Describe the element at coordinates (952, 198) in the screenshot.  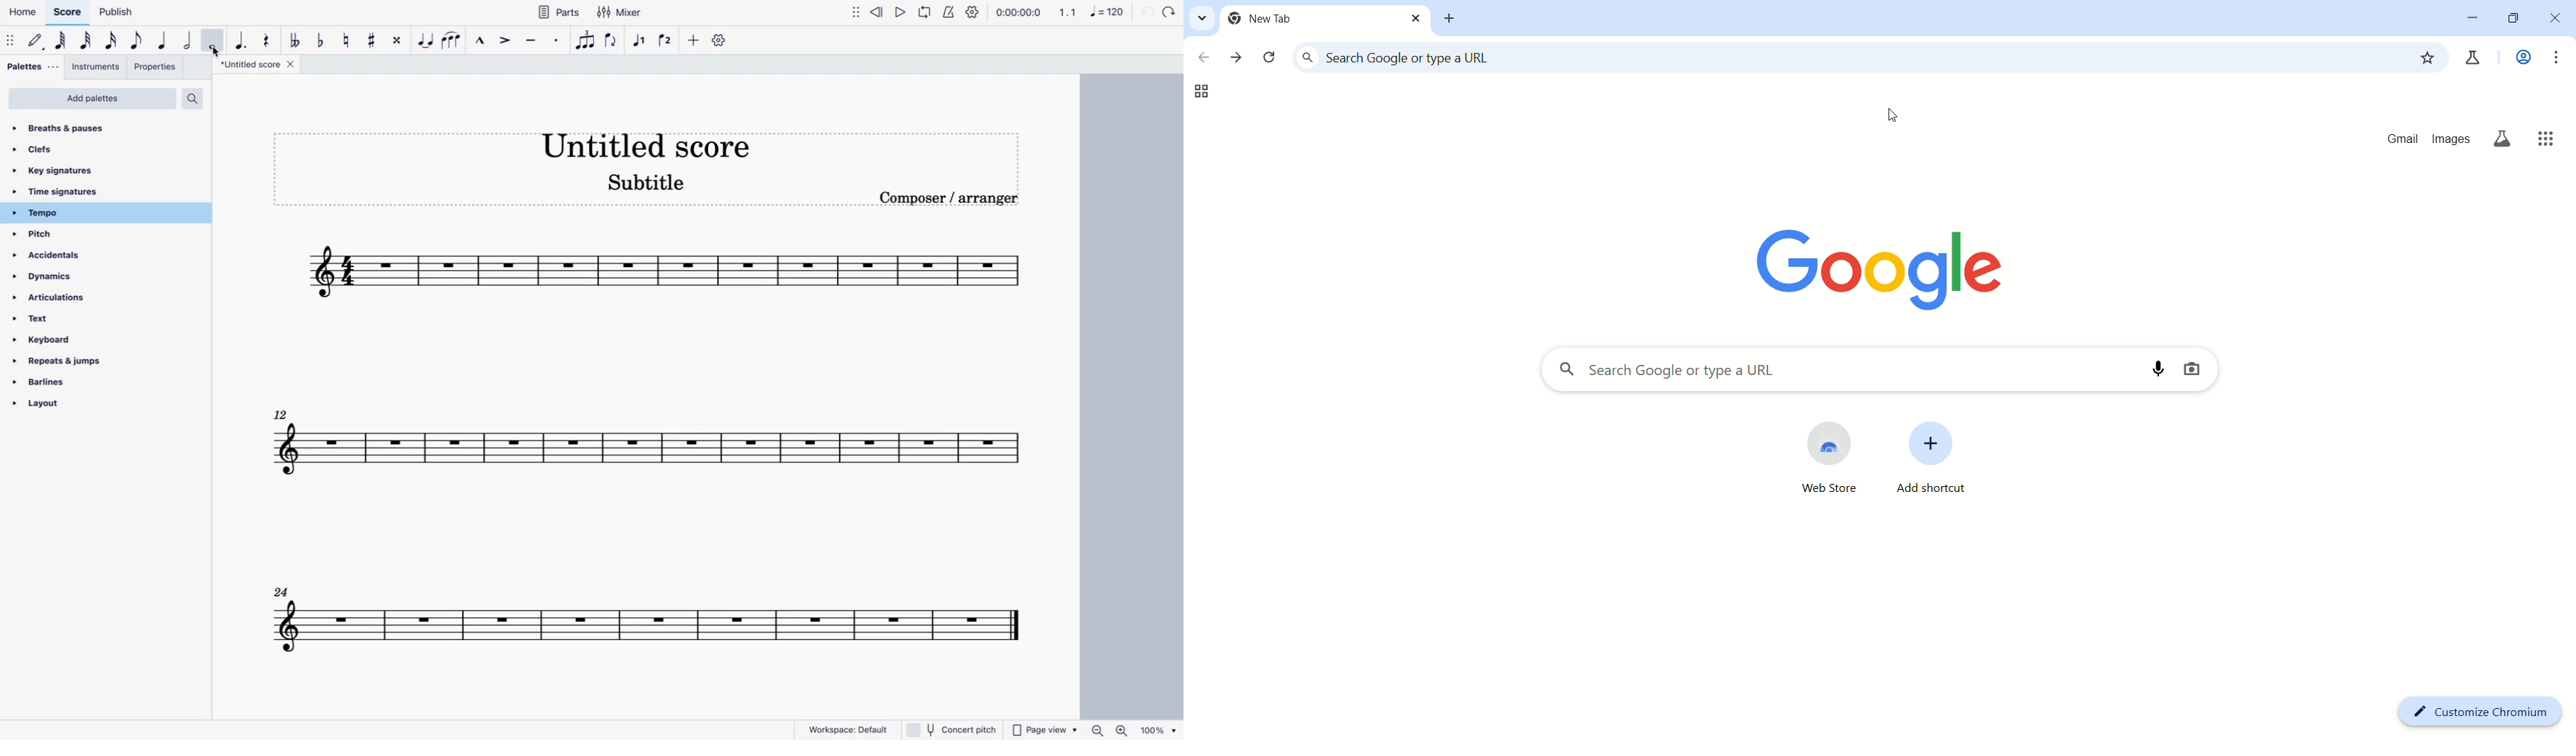
I see `composer / arranger` at that location.